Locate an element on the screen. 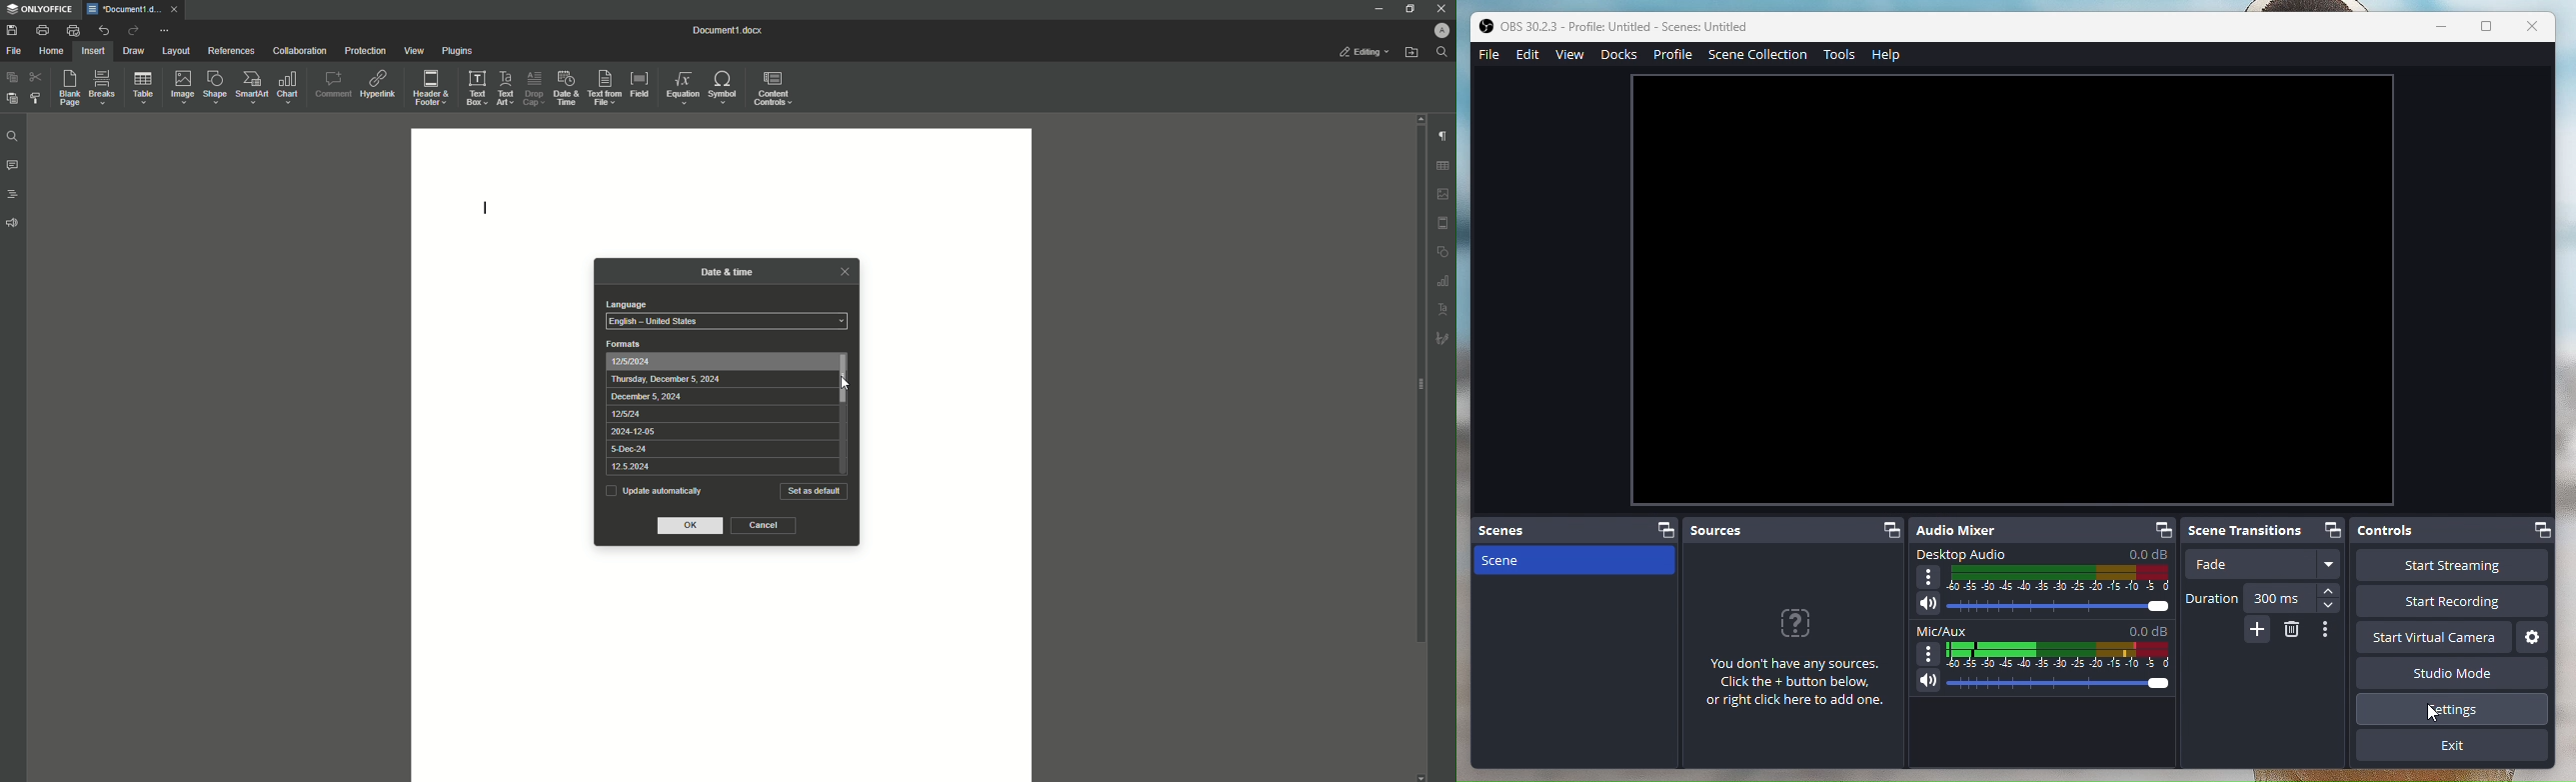 The image size is (2576, 784). Controls is located at coordinates (776, 87).